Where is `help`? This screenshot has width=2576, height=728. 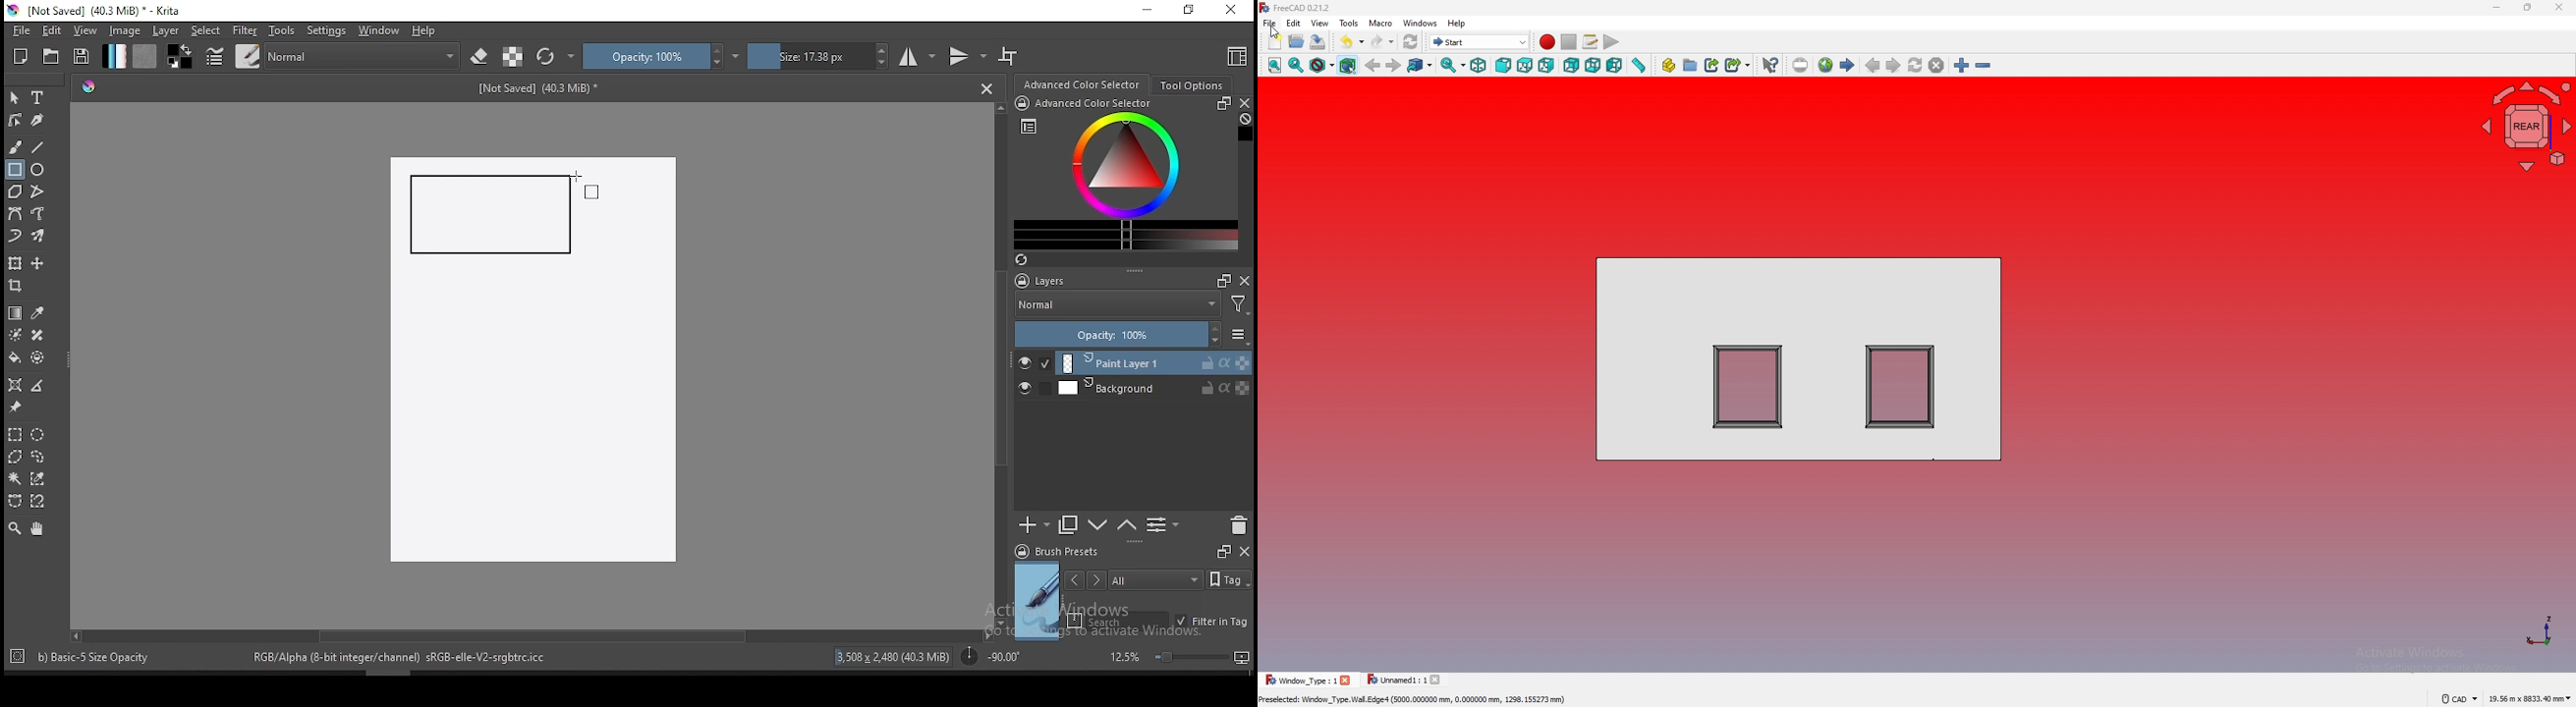
help is located at coordinates (1457, 23).